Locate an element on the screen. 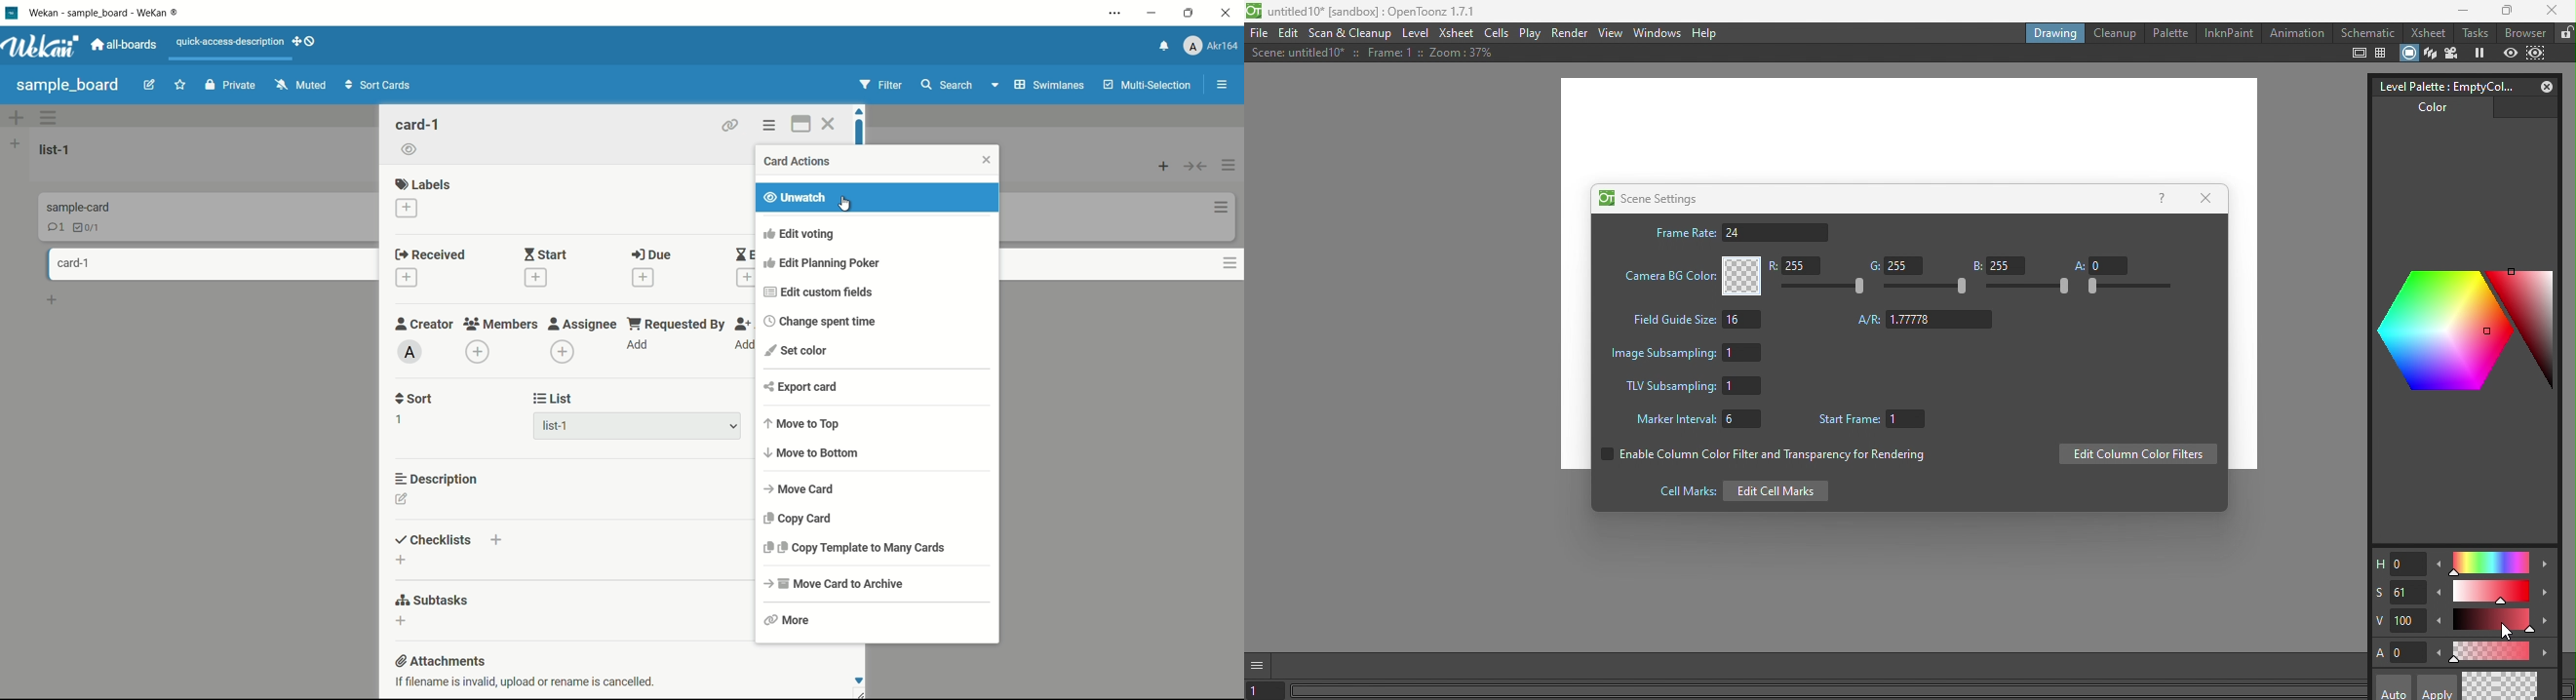  Windows is located at coordinates (1656, 33).